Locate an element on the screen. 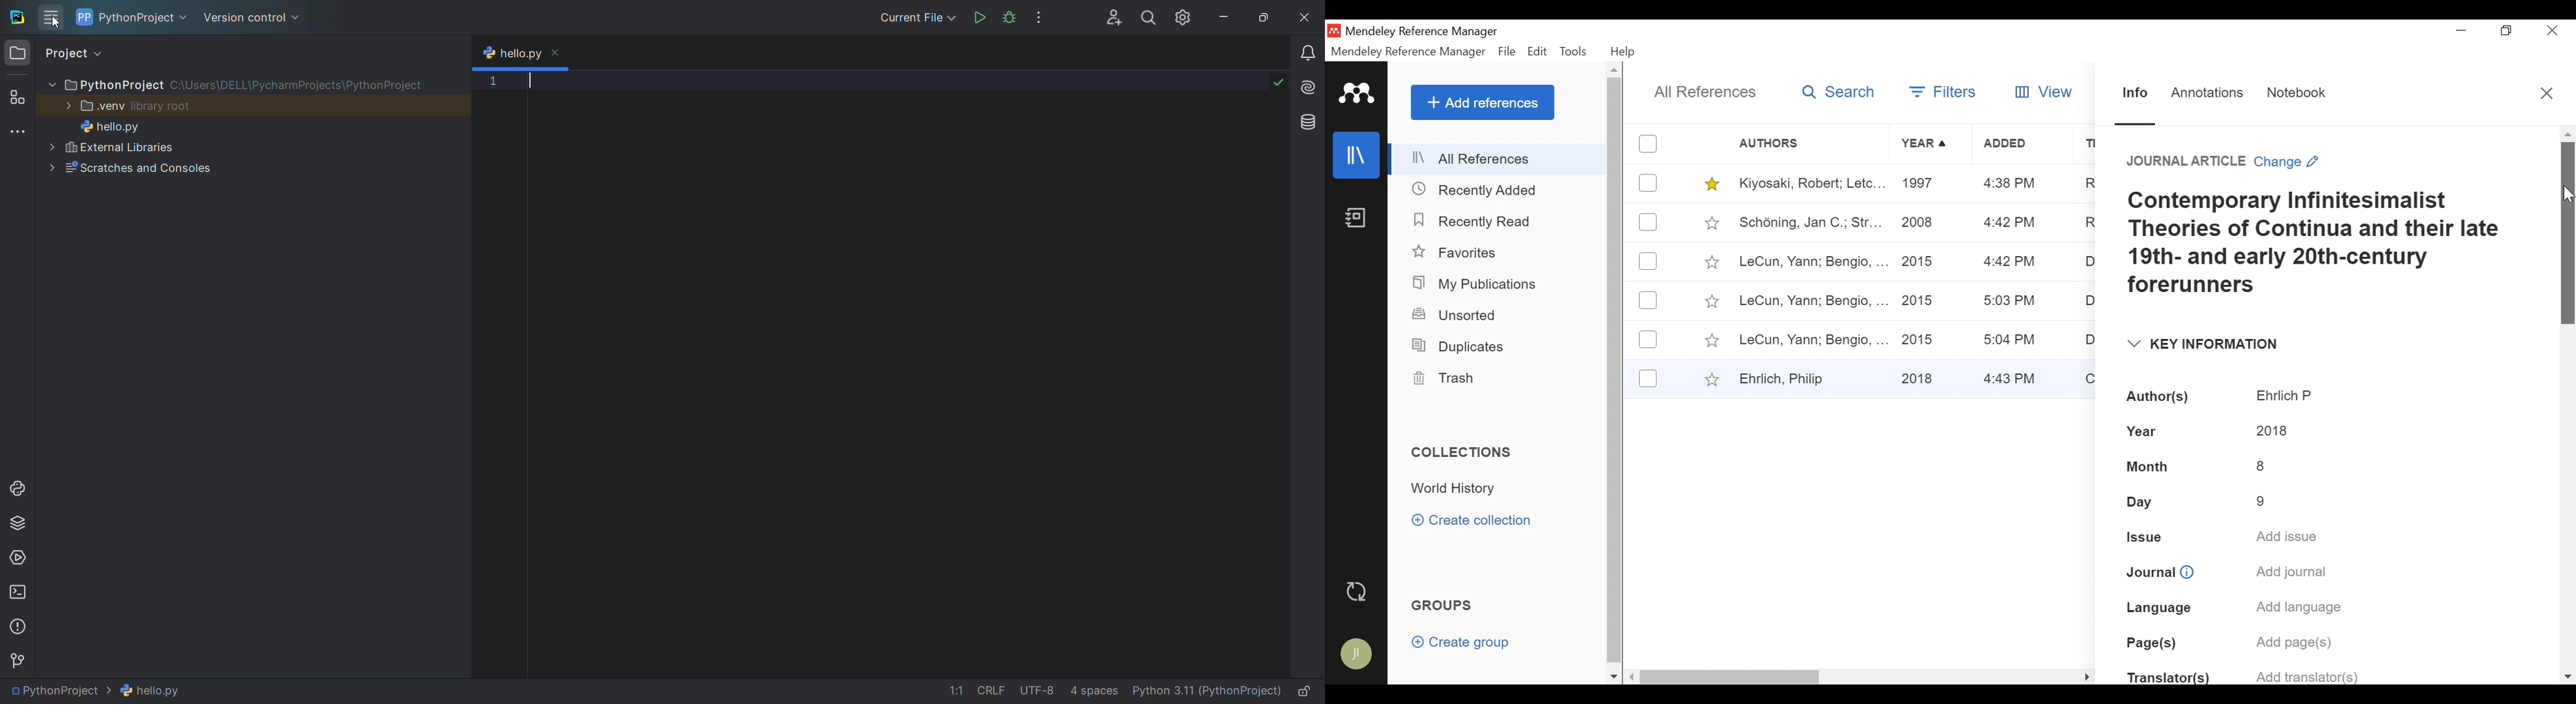  Year is located at coordinates (1926, 144).